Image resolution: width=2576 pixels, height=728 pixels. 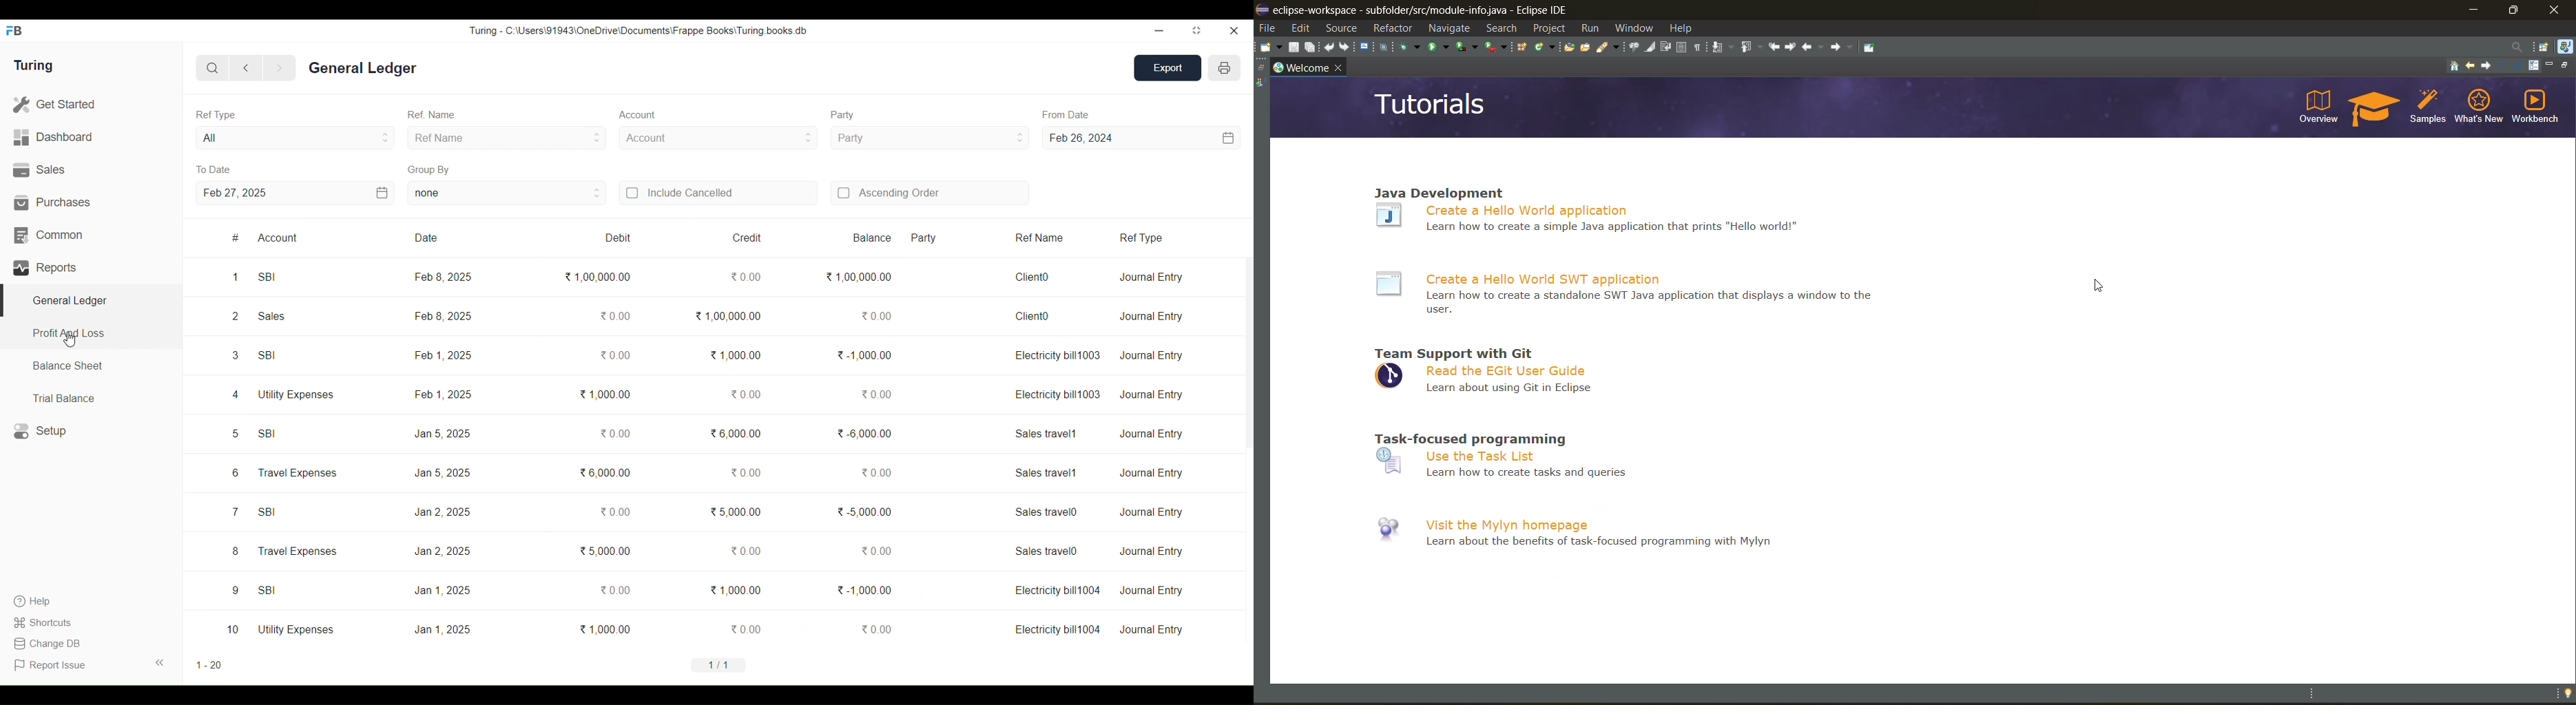 I want to click on 6,000.00, so click(x=605, y=472).